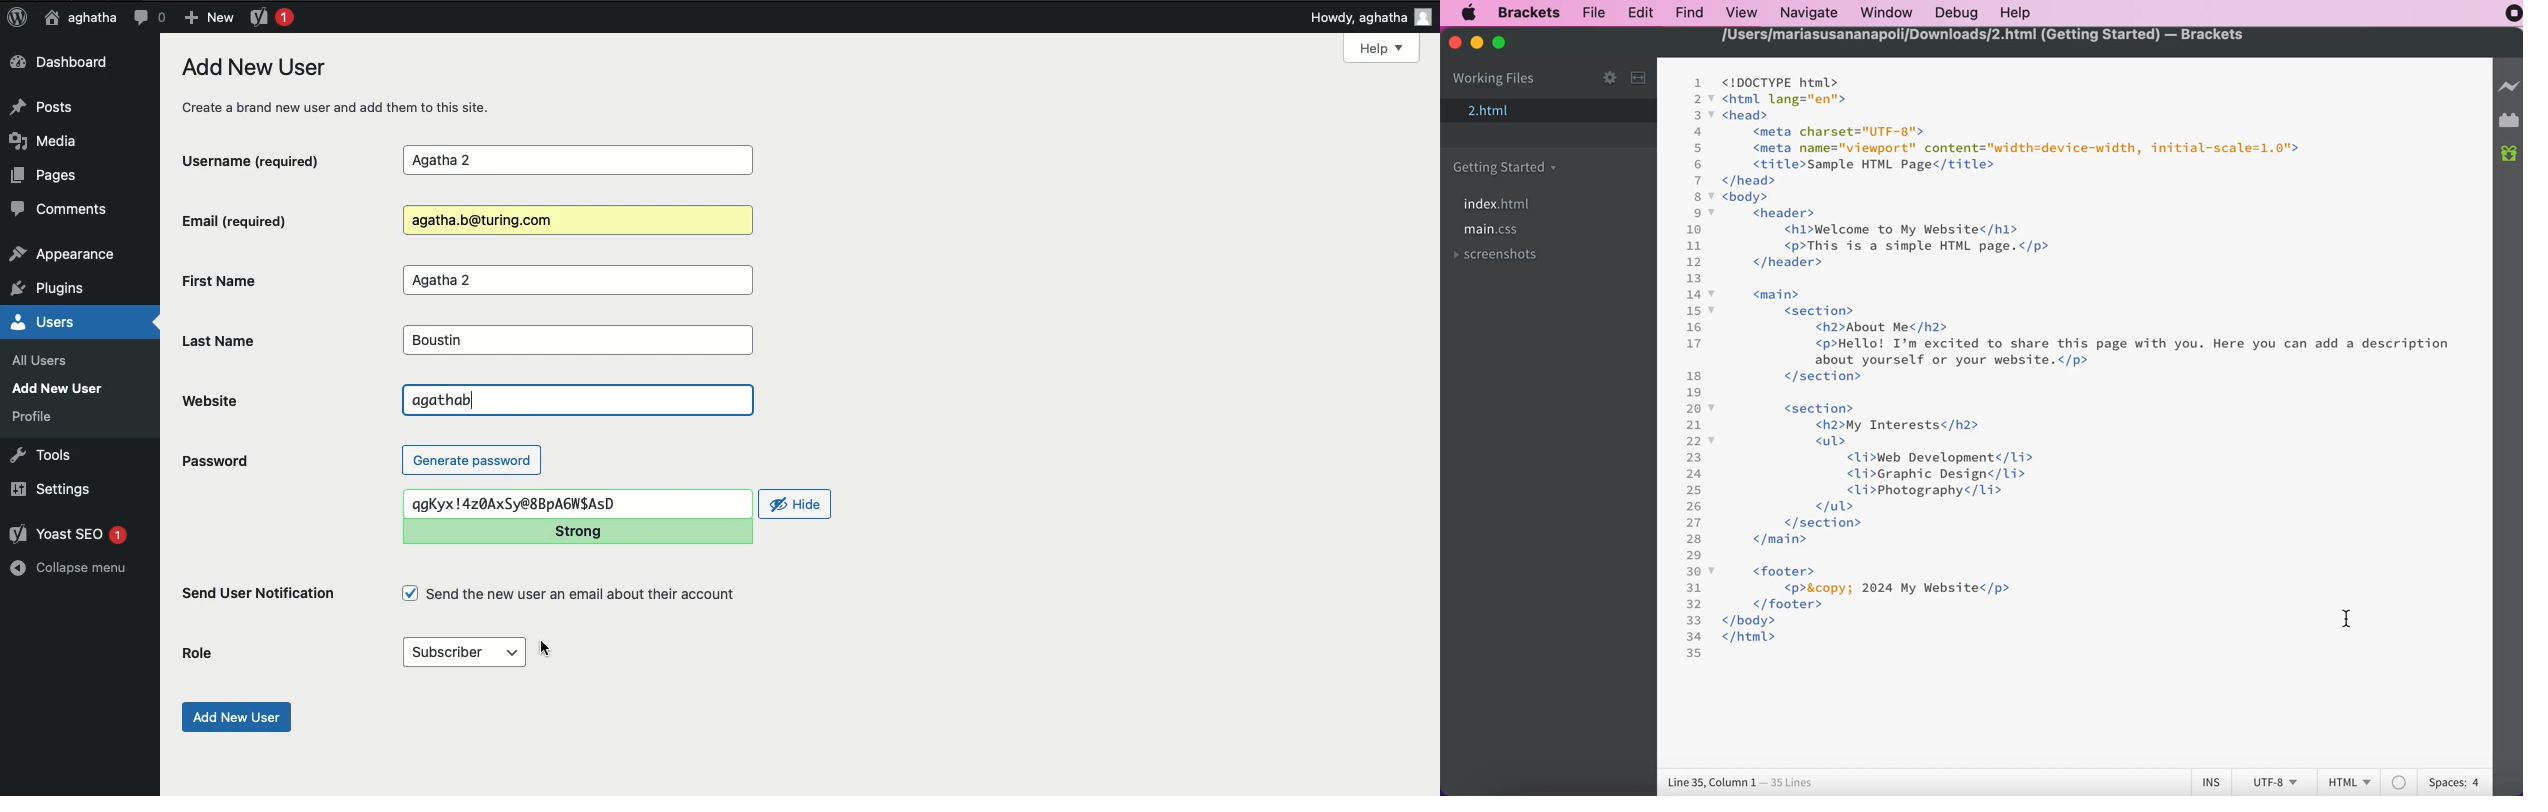  I want to click on Add new user create a brand new user and add them to this site., so click(349, 86).